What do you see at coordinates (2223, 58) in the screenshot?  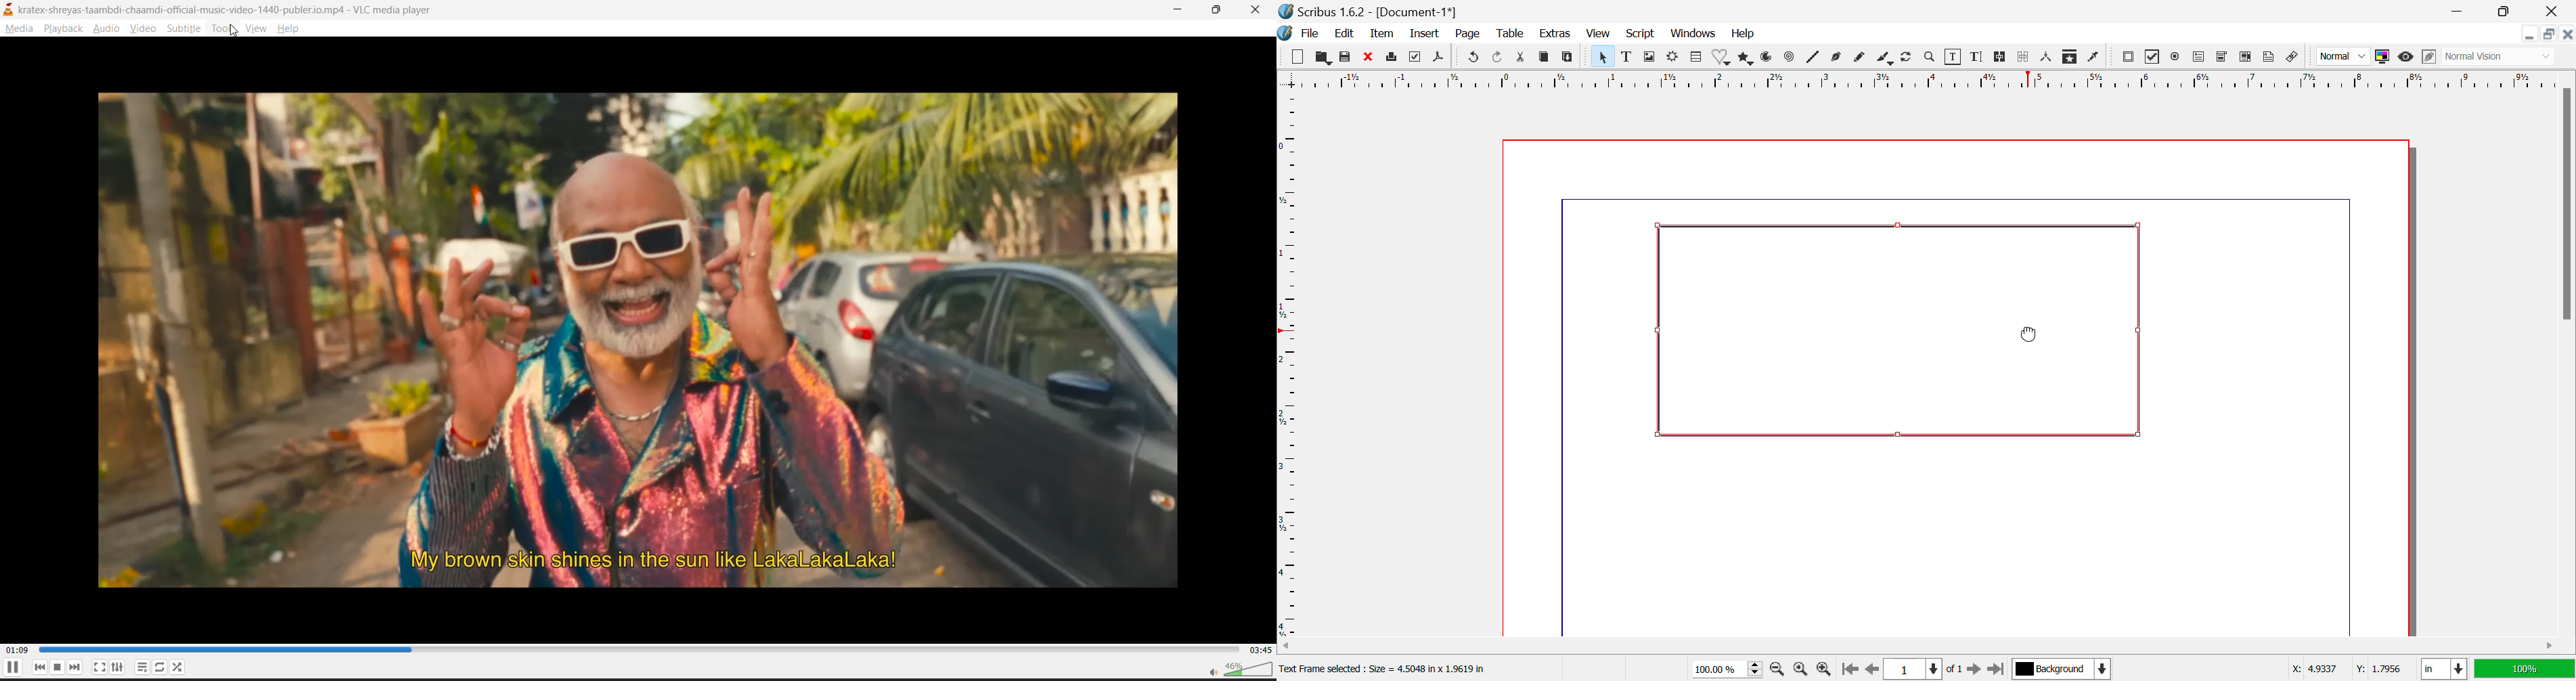 I see `Pdf Combo box` at bounding box center [2223, 58].